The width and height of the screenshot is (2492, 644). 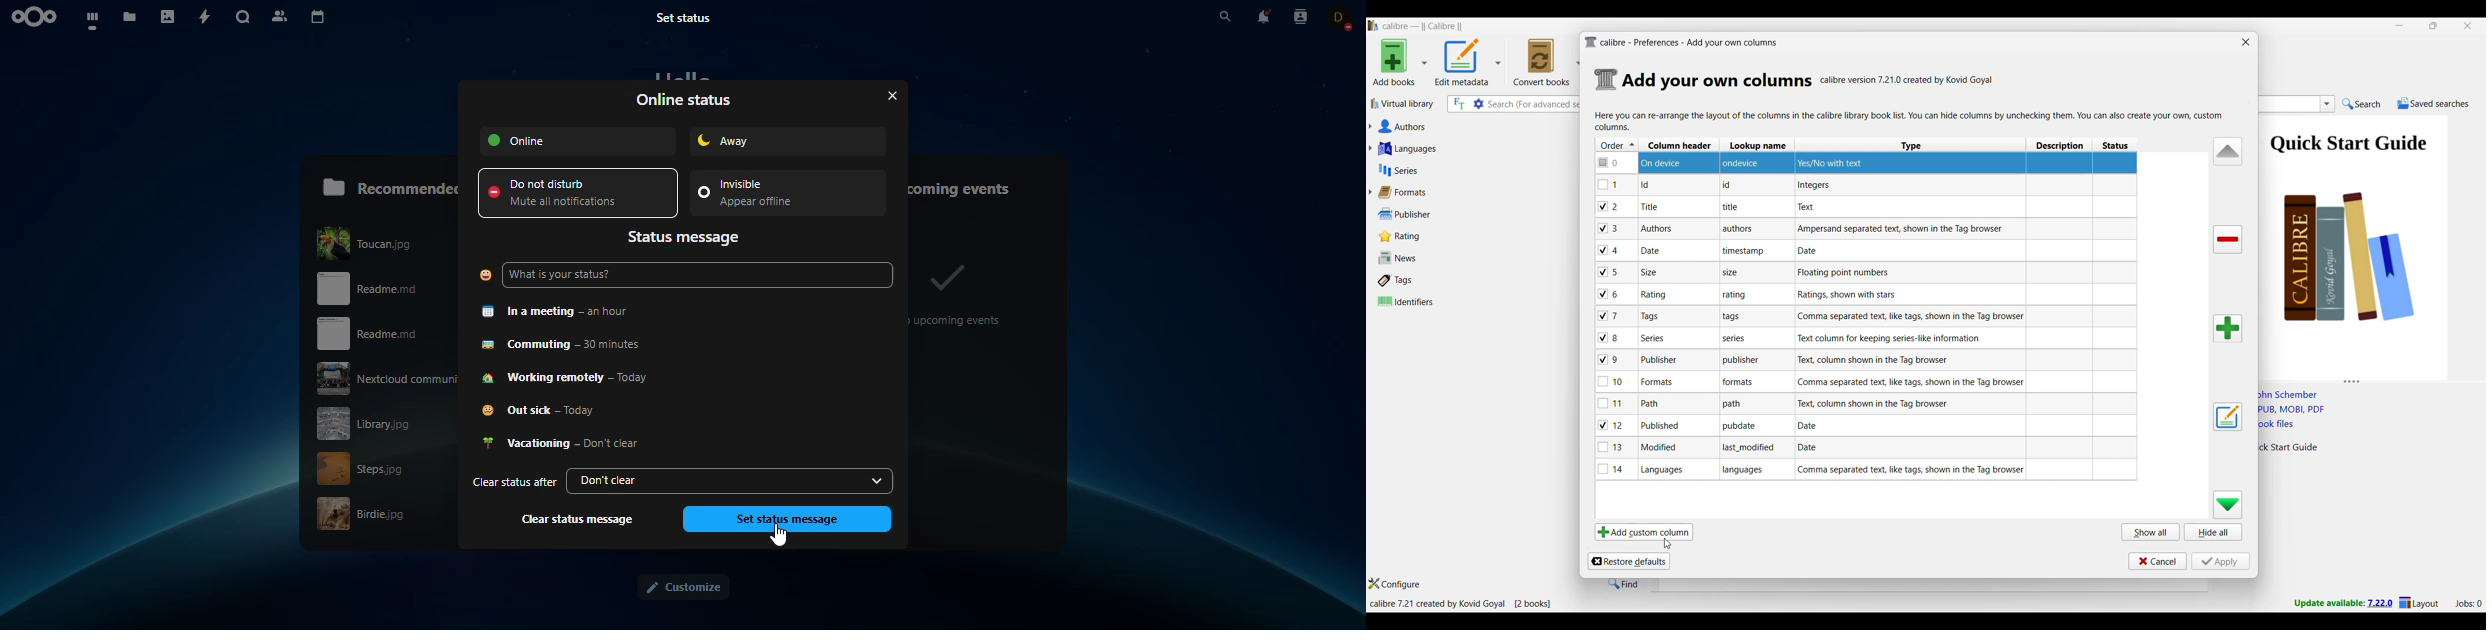 What do you see at coordinates (1737, 338) in the screenshot?
I see `note` at bounding box center [1737, 338].